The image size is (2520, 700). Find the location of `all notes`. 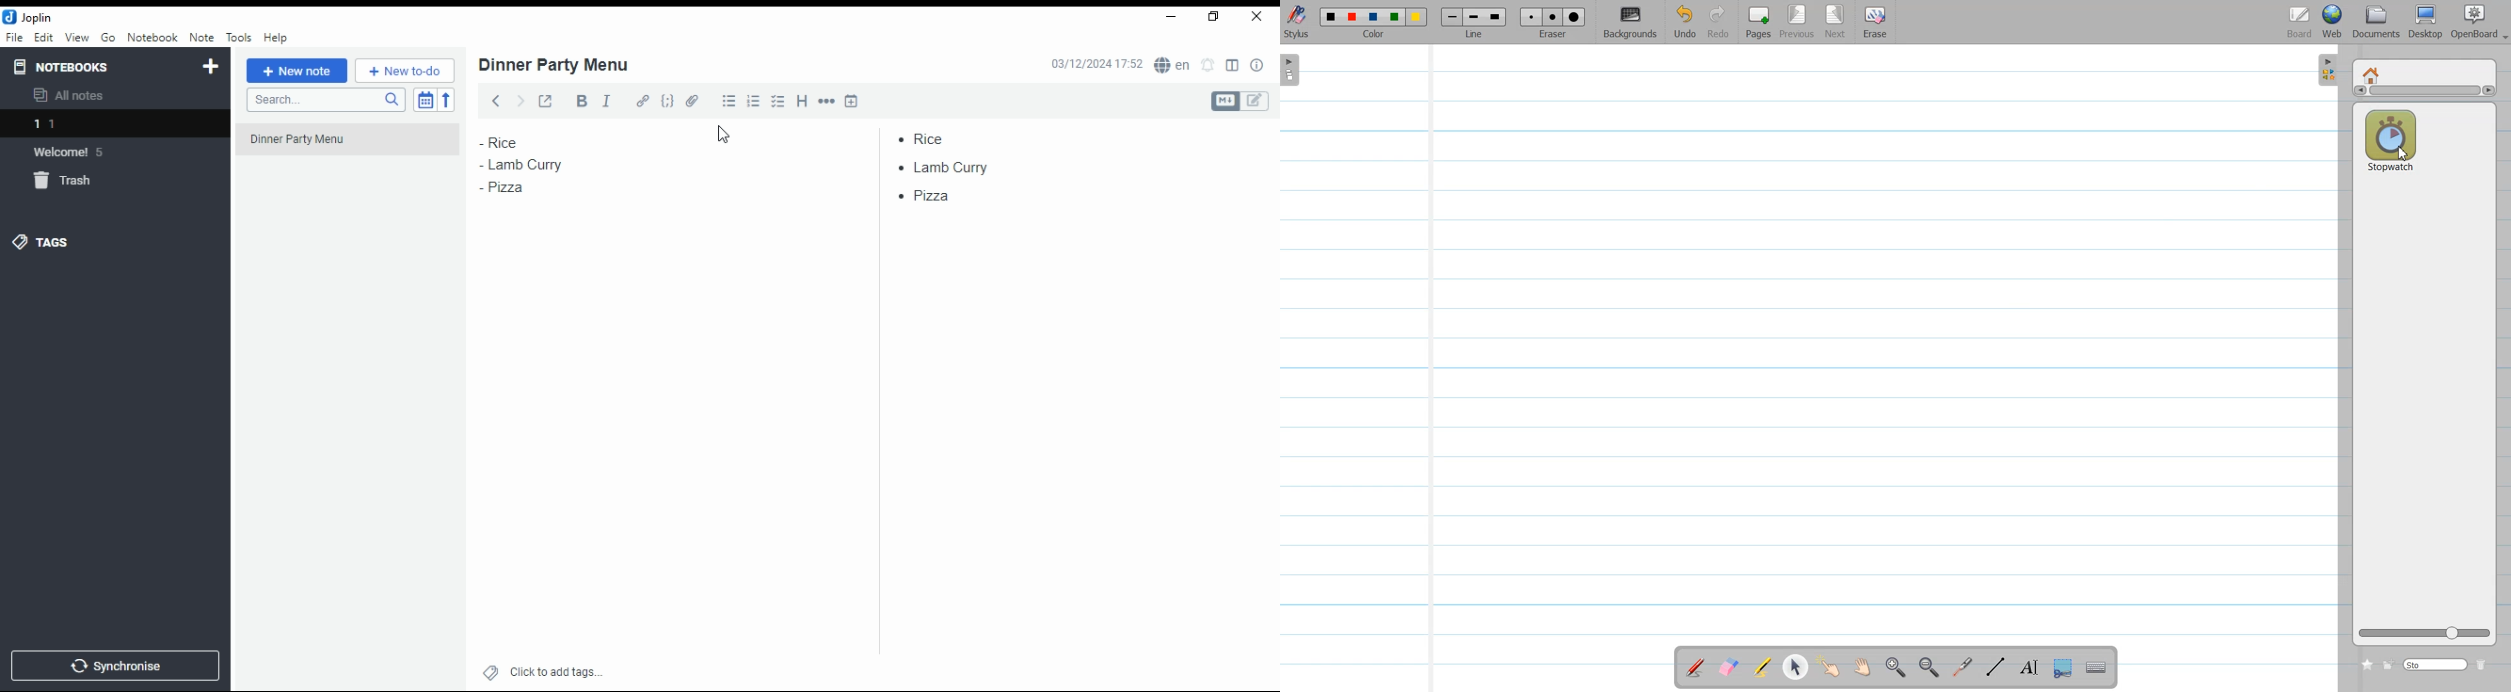

all notes is located at coordinates (74, 96).